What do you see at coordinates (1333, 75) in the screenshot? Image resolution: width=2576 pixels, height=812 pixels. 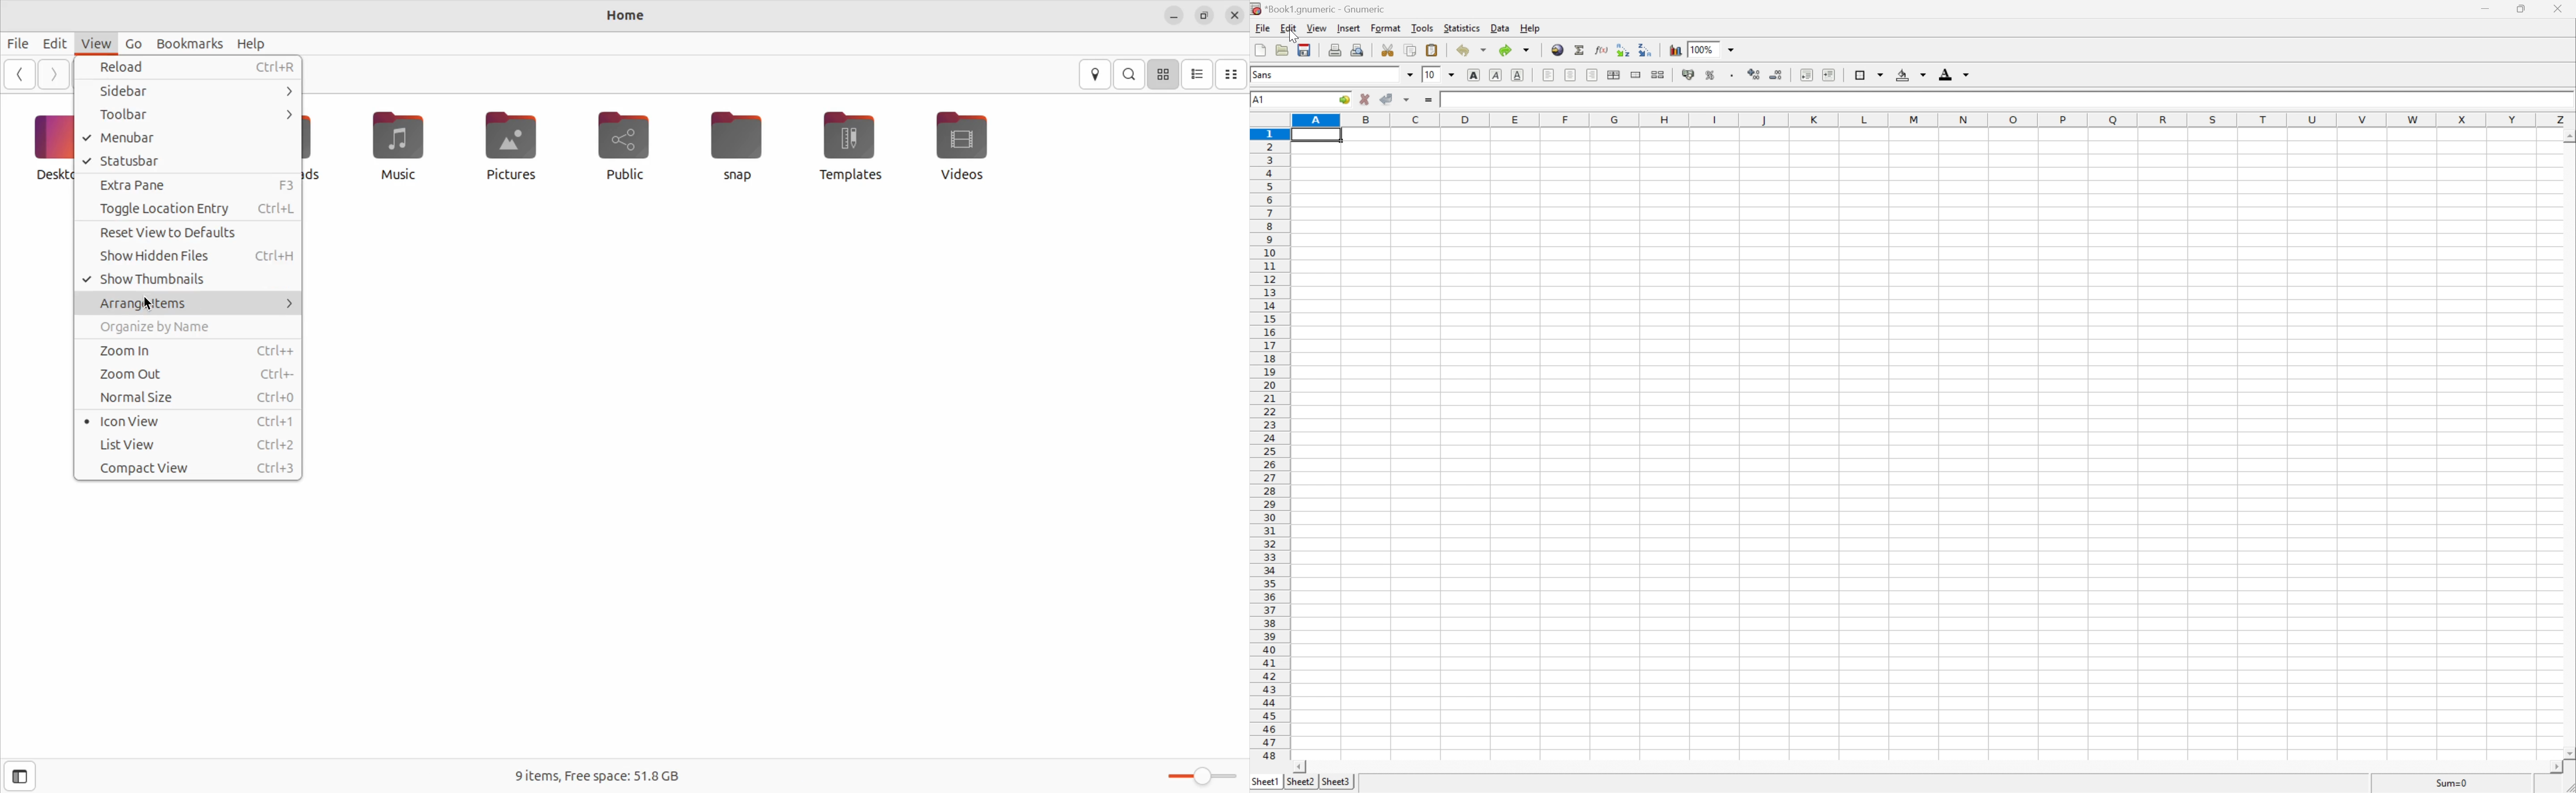 I see `Font name - sans` at bounding box center [1333, 75].